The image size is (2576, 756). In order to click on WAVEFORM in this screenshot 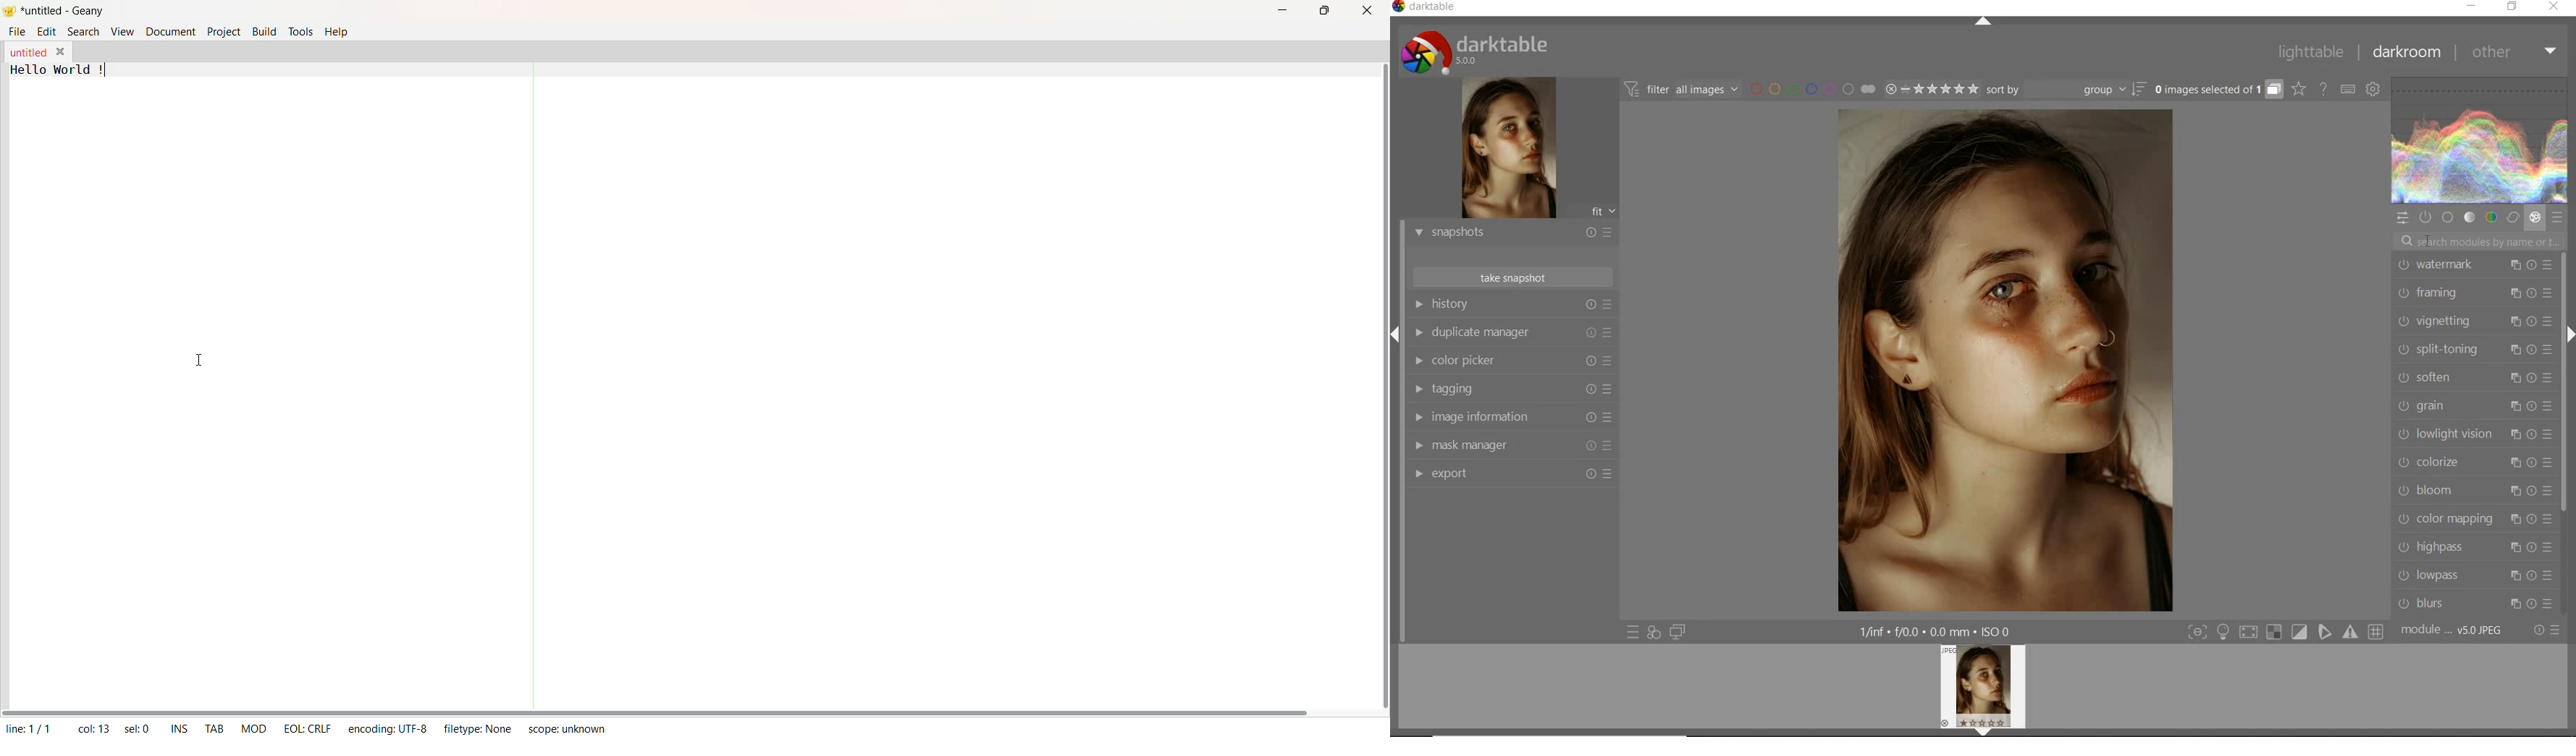, I will do `click(2479, 140)`.